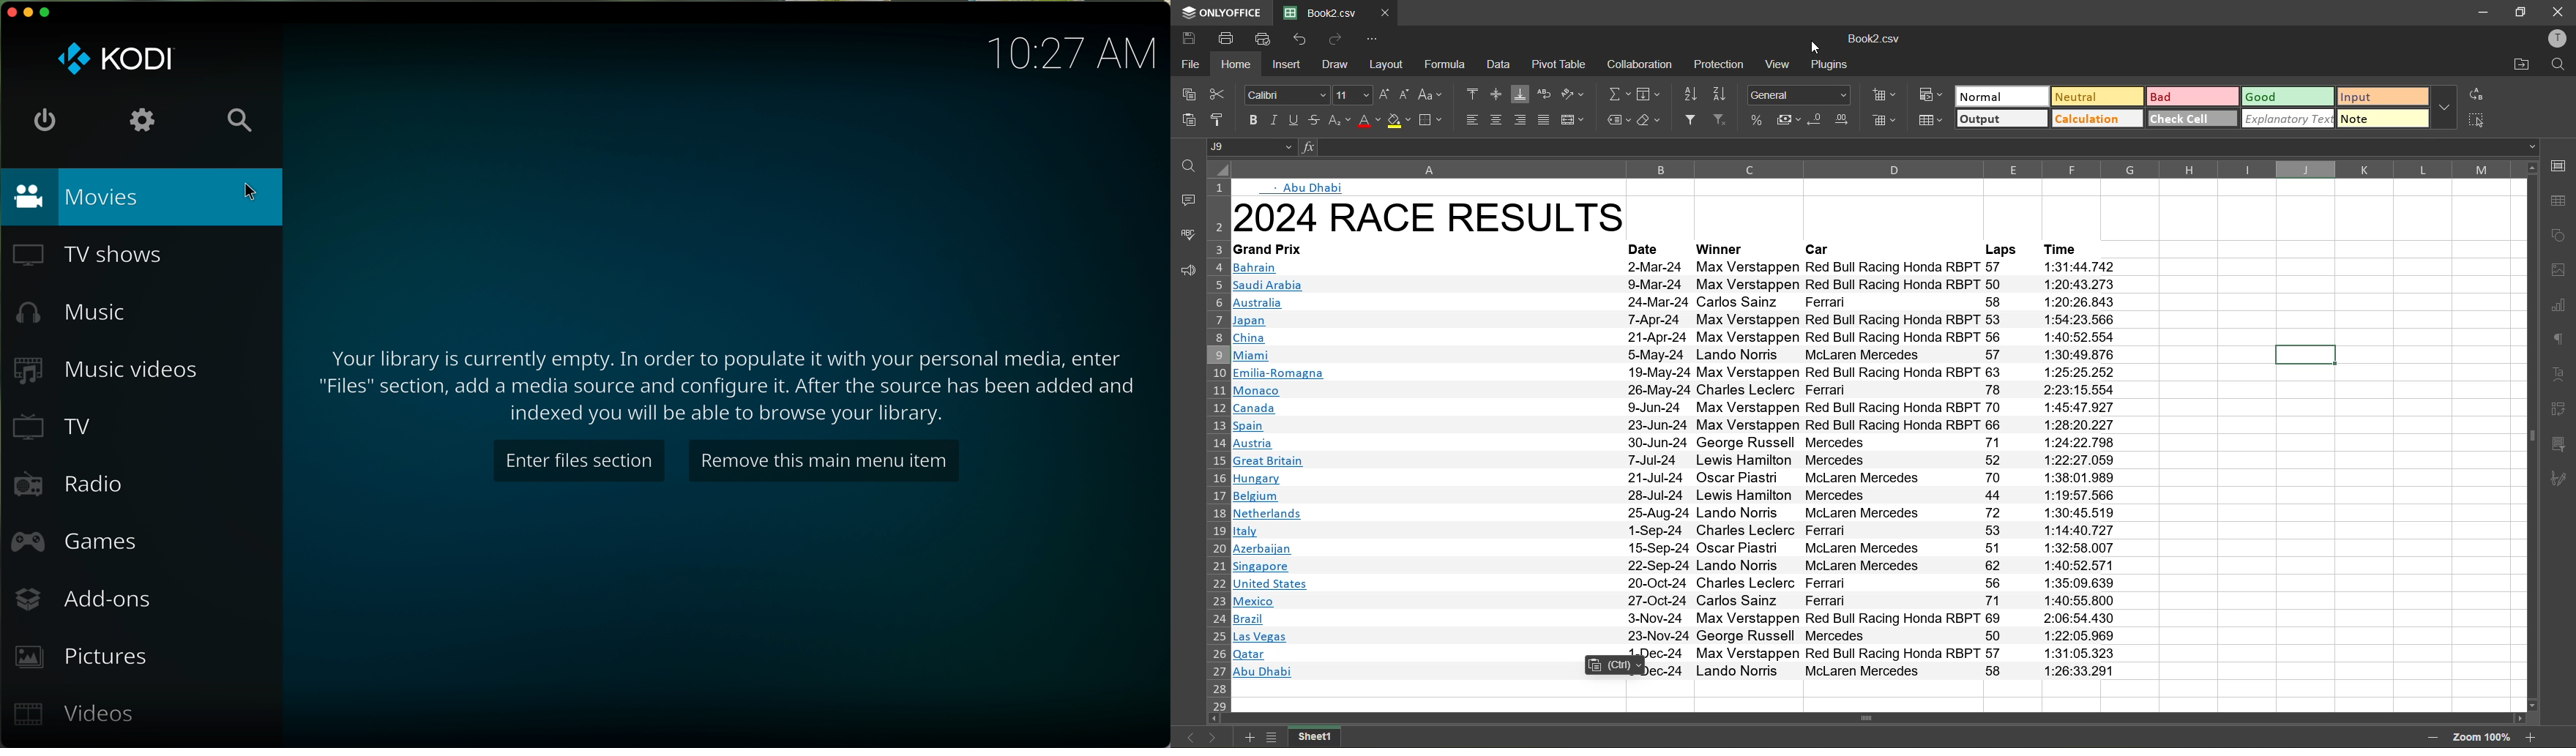 This screenshot has width=2576, height=756. What do you see at coordinates (1289, 90) in the screenshot?
I see `font style` at bounding box center [1289, 90].